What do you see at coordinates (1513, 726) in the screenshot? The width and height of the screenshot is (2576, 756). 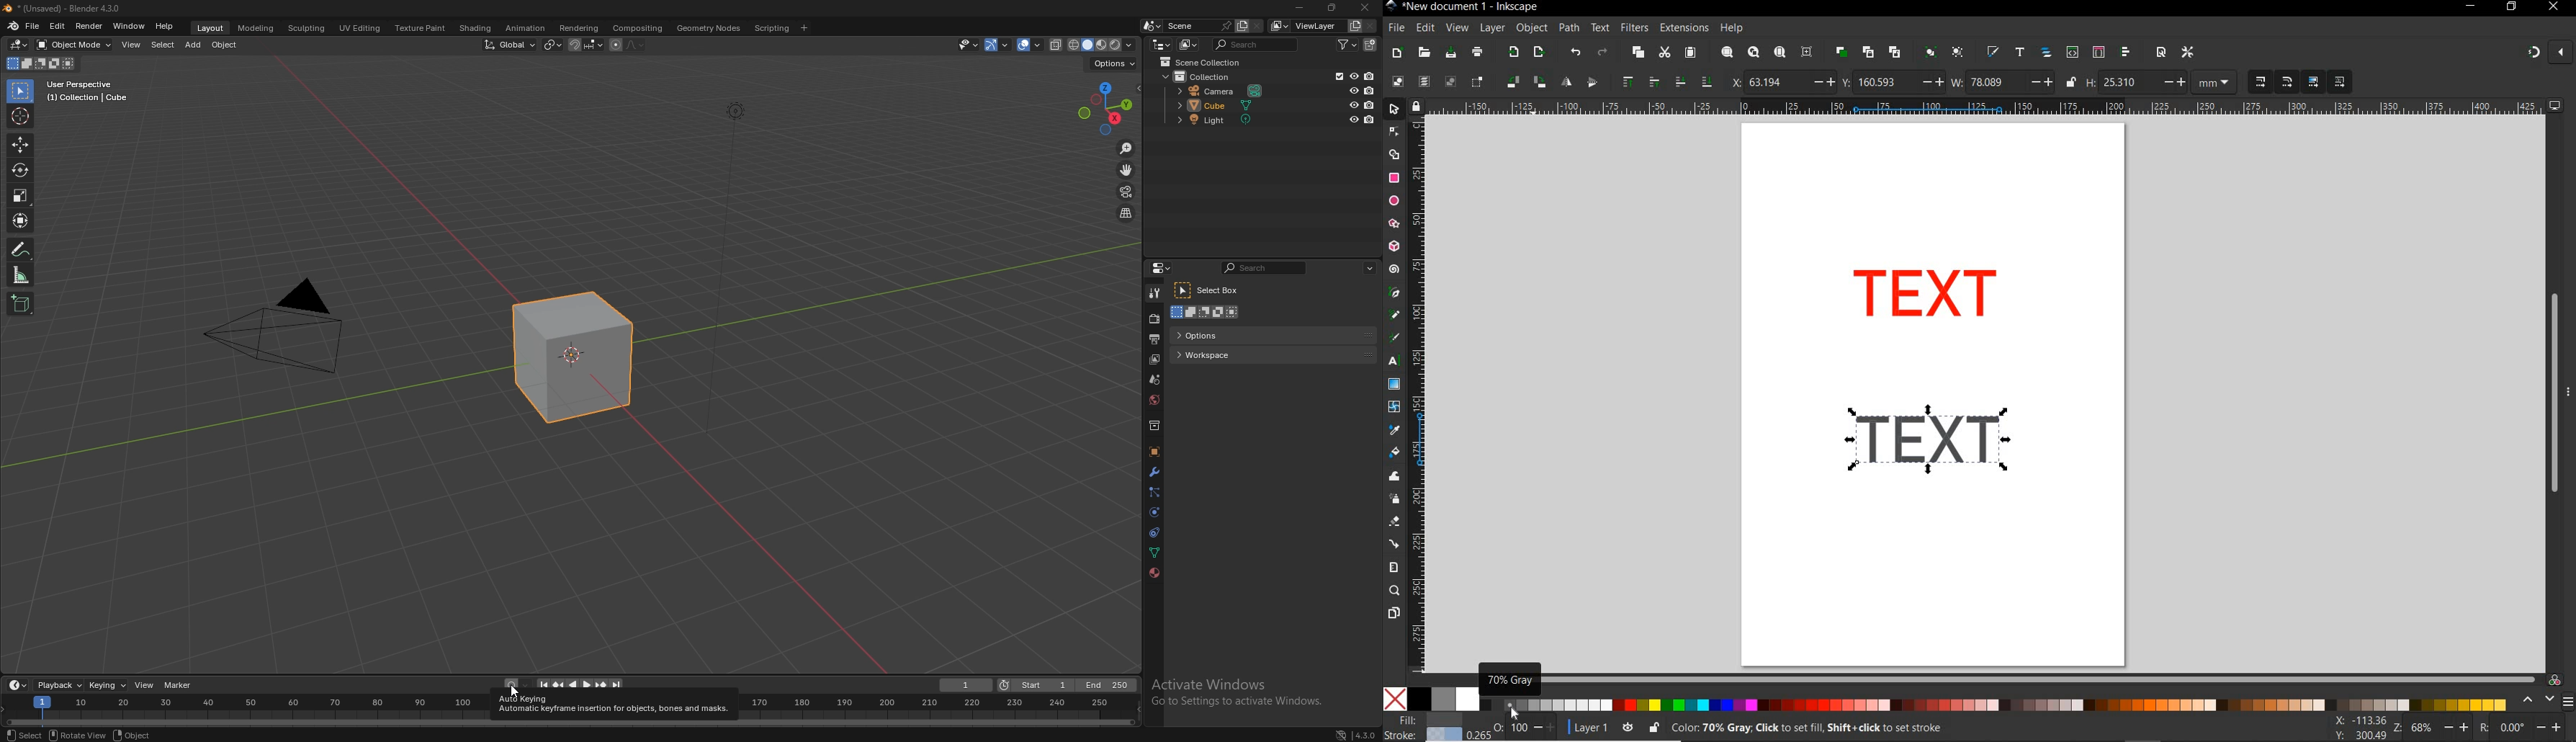 I see `opacity` at bounding box center [1513, 726].